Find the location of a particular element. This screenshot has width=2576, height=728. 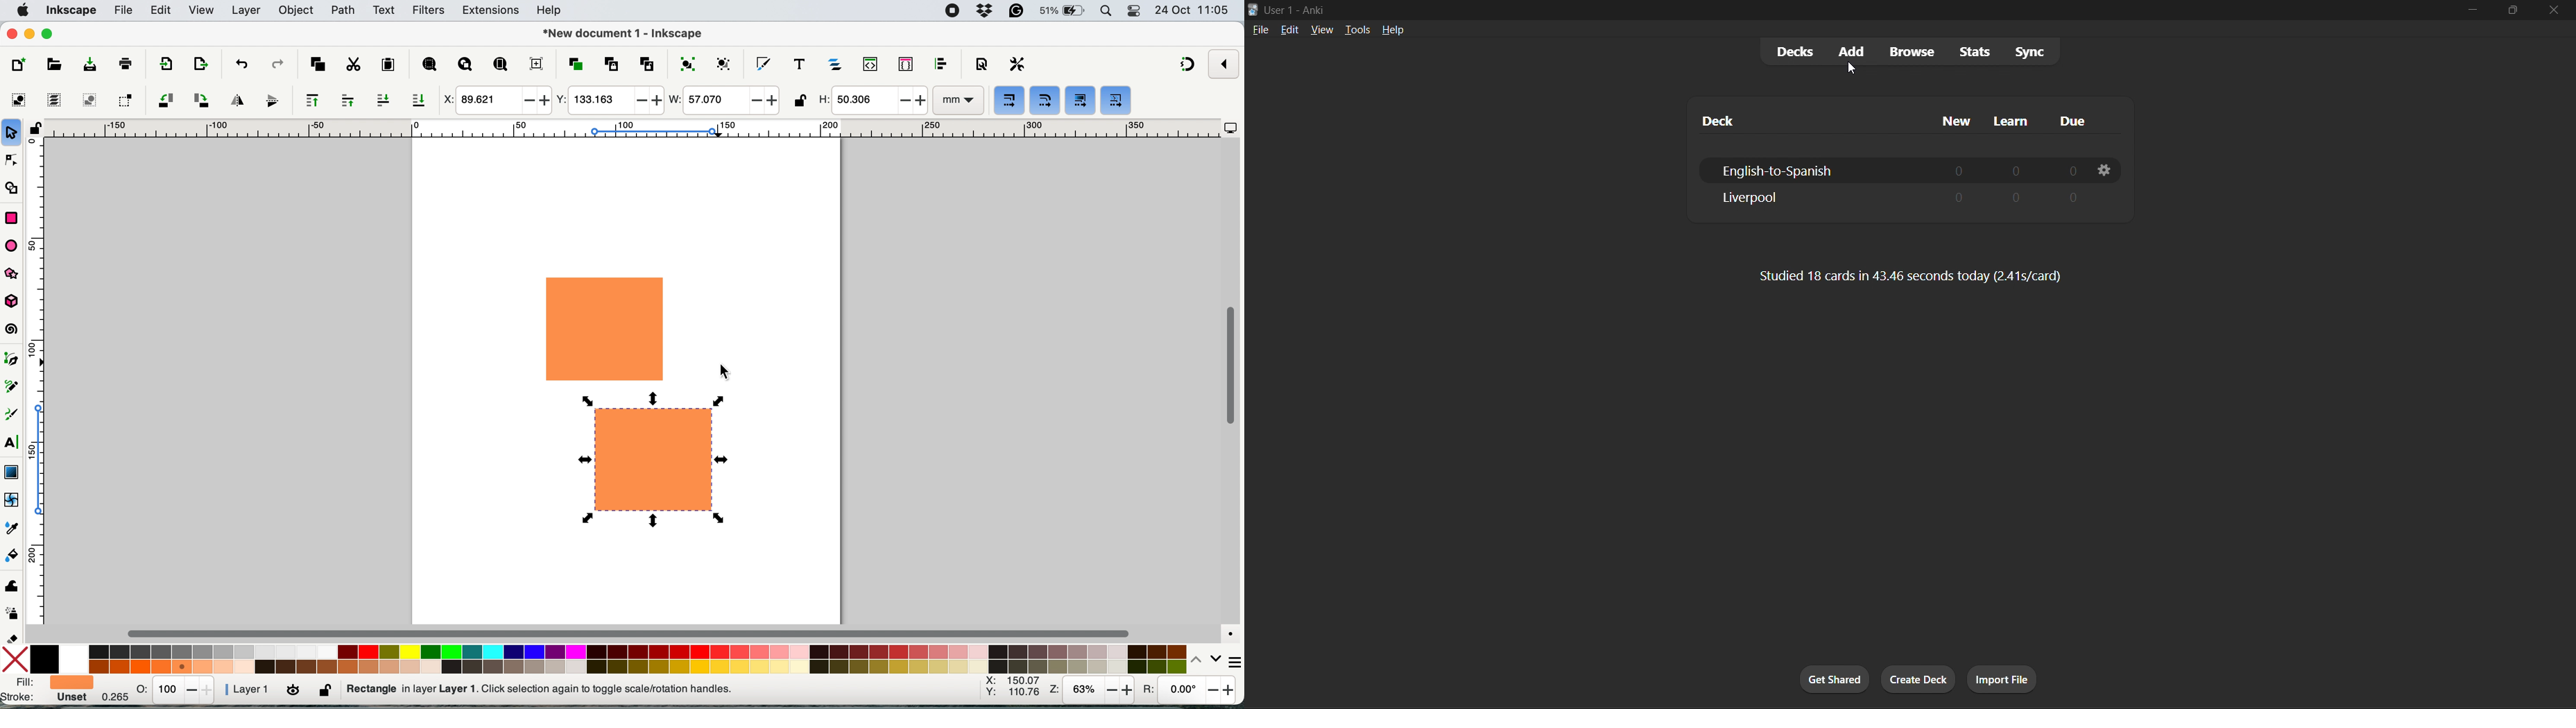

new column is located at coordinates (1955, 118).